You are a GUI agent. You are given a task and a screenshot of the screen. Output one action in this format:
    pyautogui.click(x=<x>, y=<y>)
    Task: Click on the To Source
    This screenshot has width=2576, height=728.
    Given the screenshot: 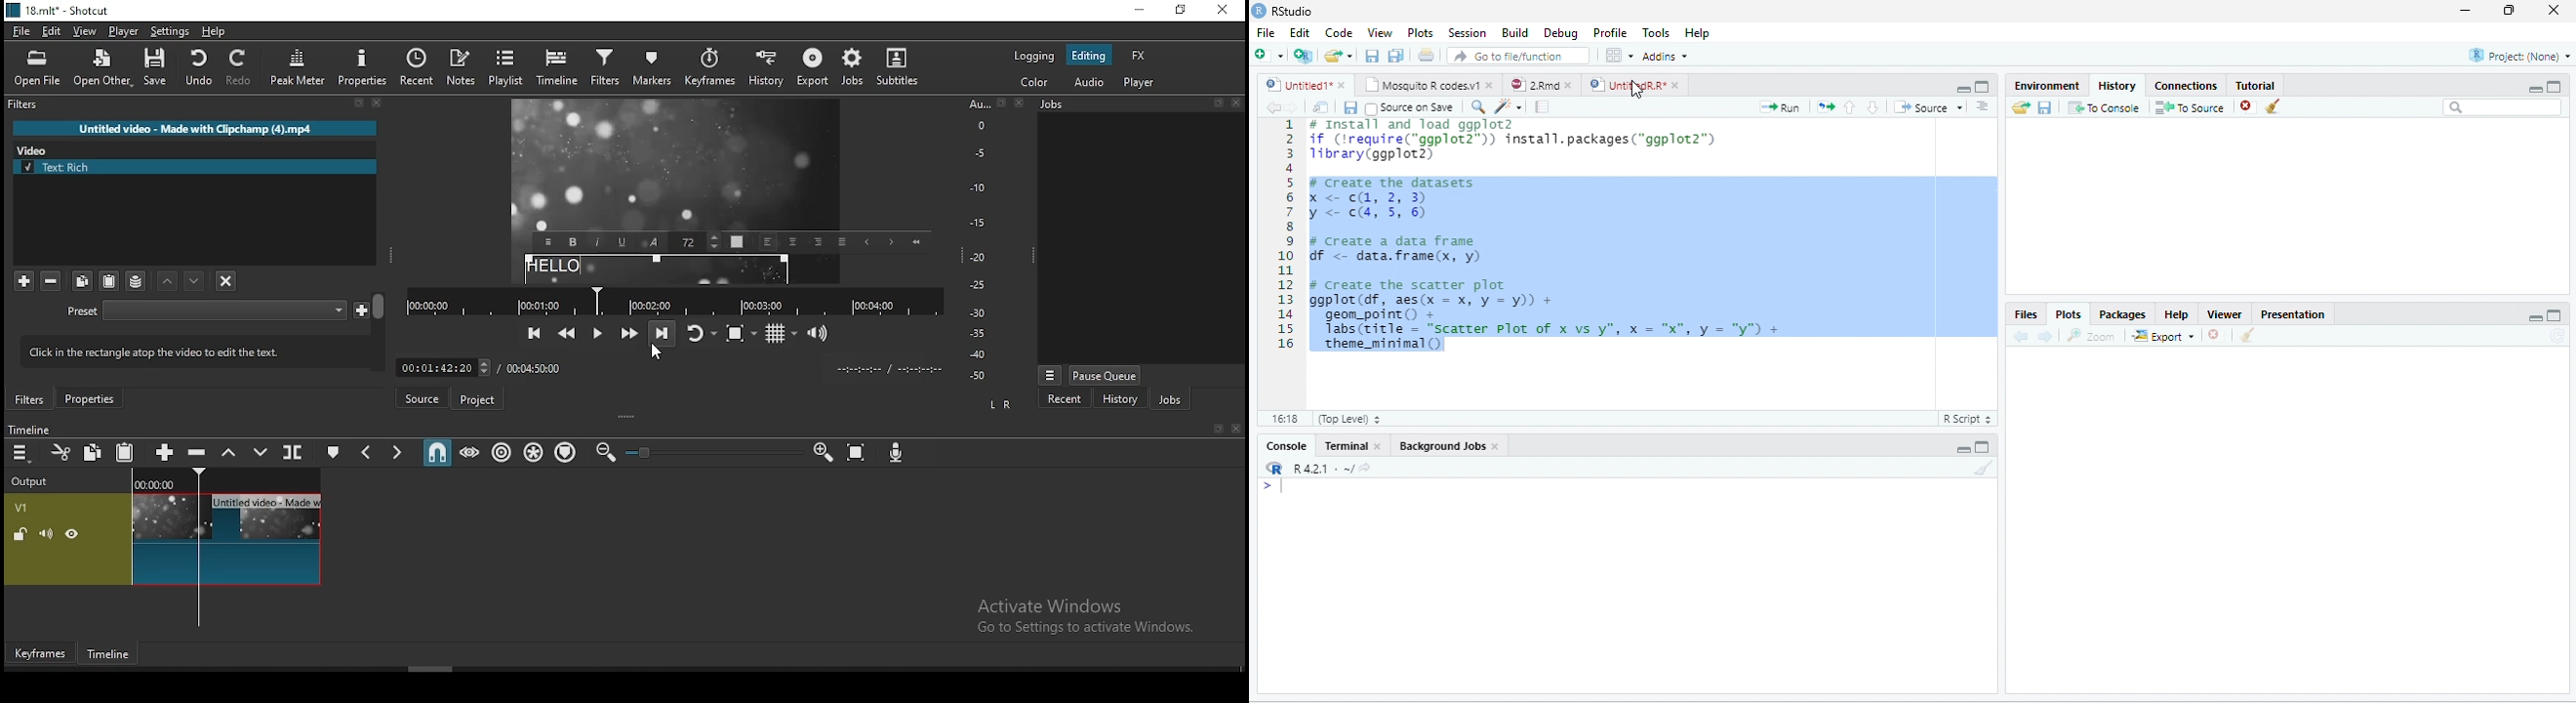 What is the action you would take?
    pyautogui.click(x=2191, y=108)
    